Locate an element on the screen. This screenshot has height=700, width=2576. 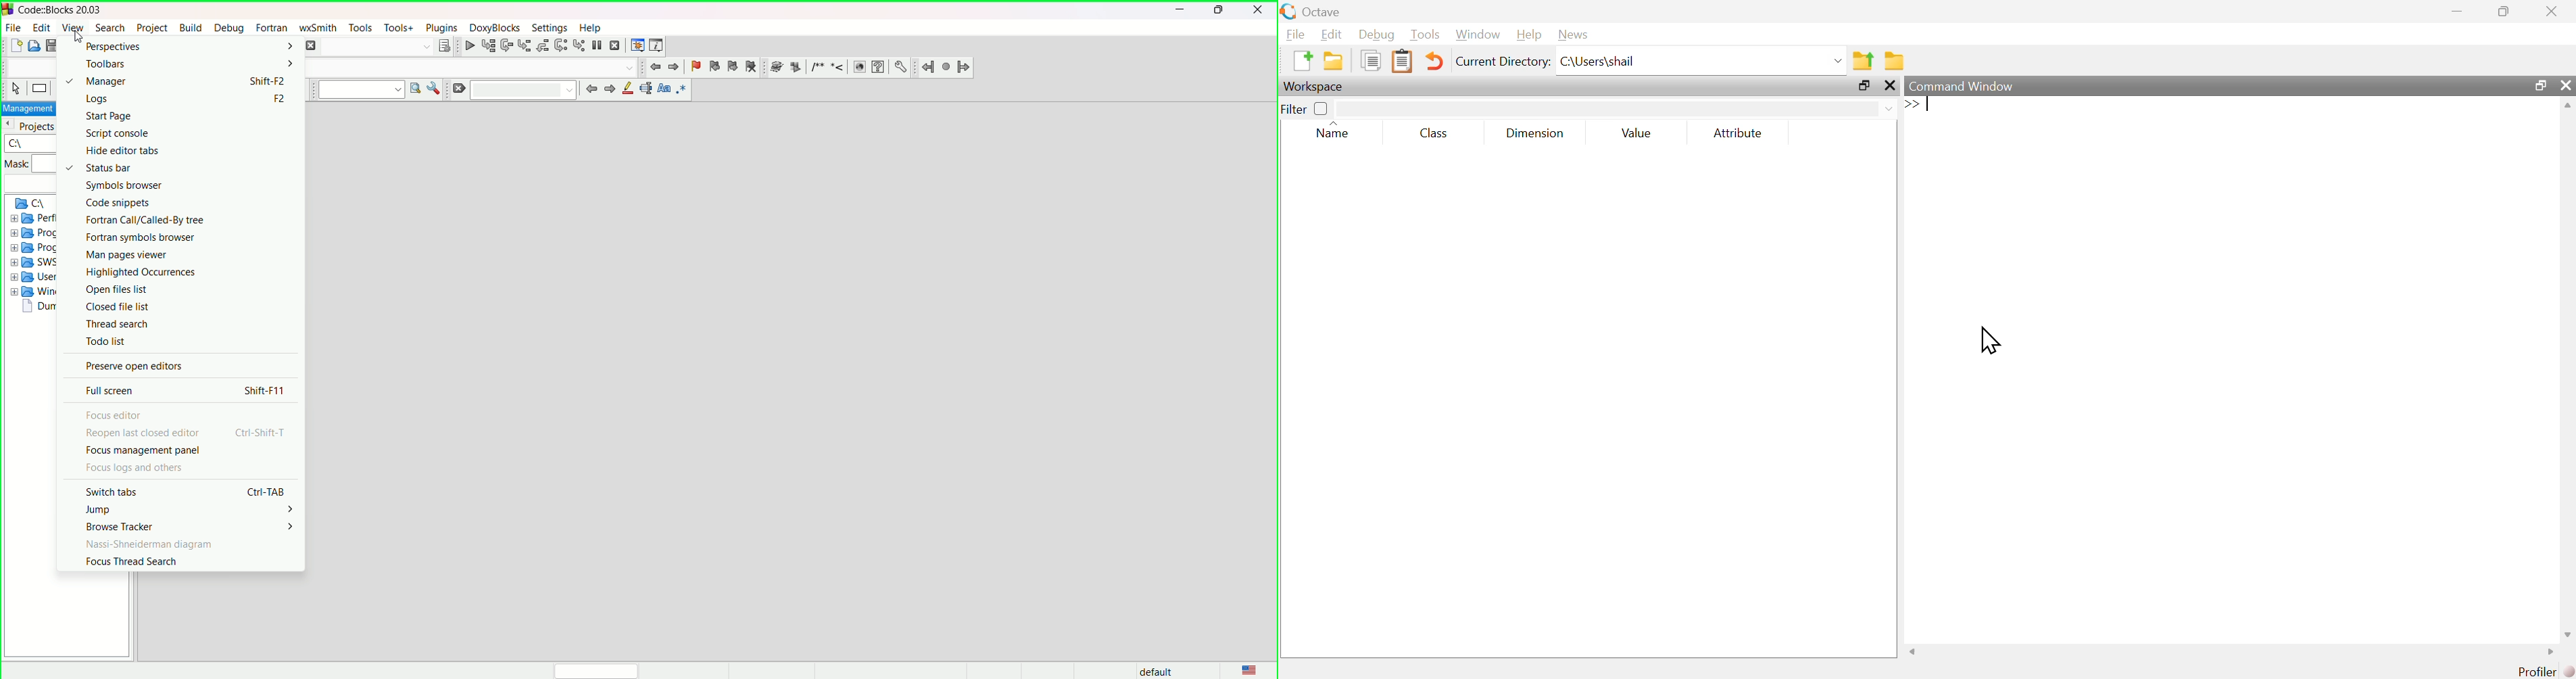
jump back is located at coordinates (927, 68).